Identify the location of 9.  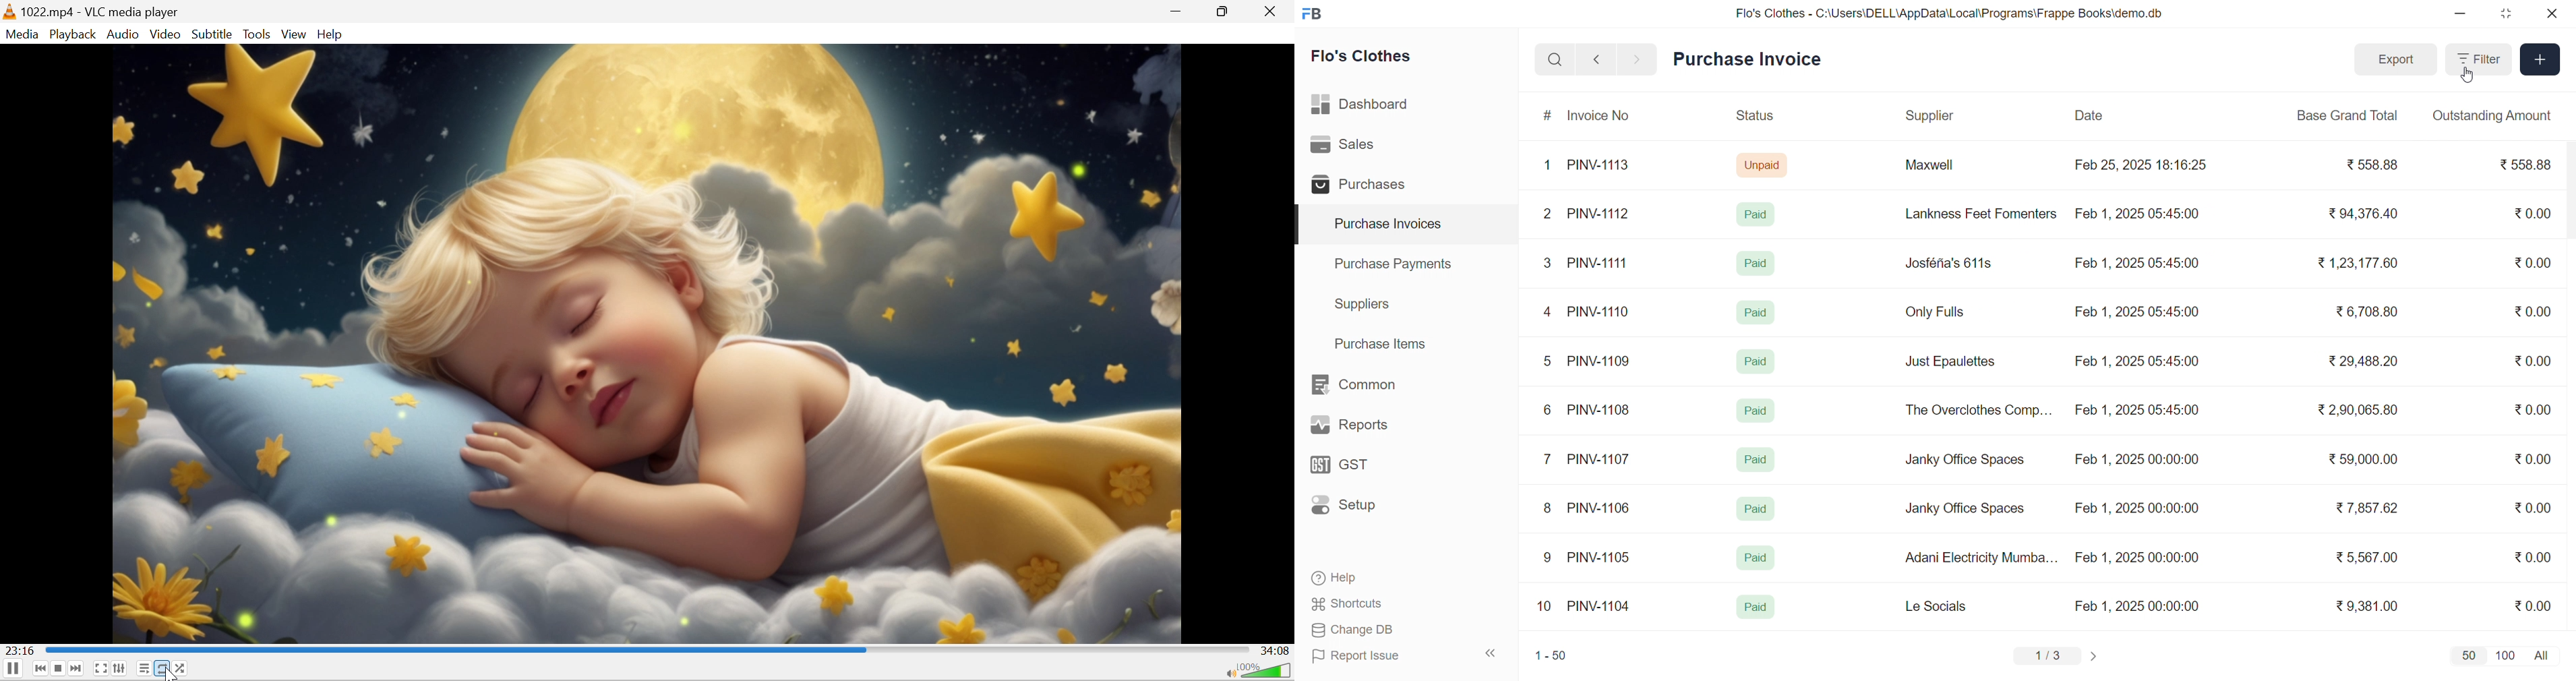
(1548, 557).